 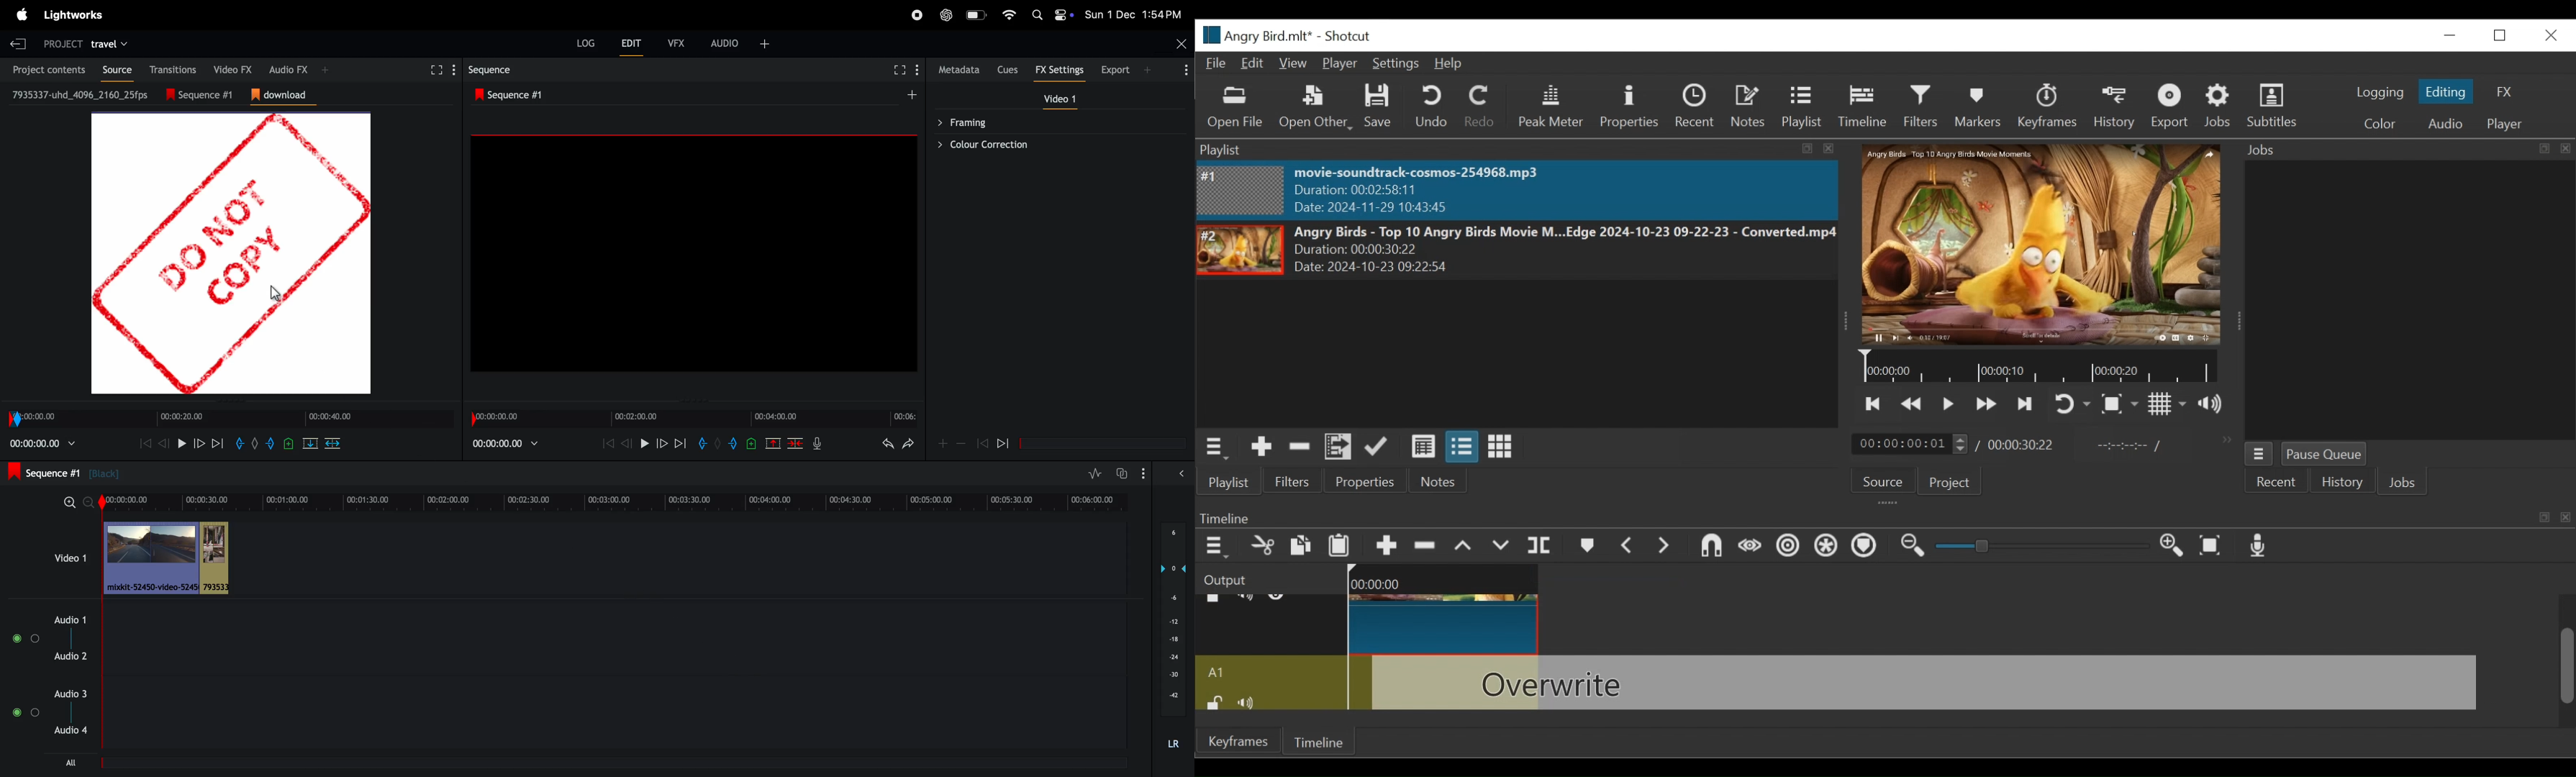 I want to click on Jobs Panel, so click(x=2402, y=150).